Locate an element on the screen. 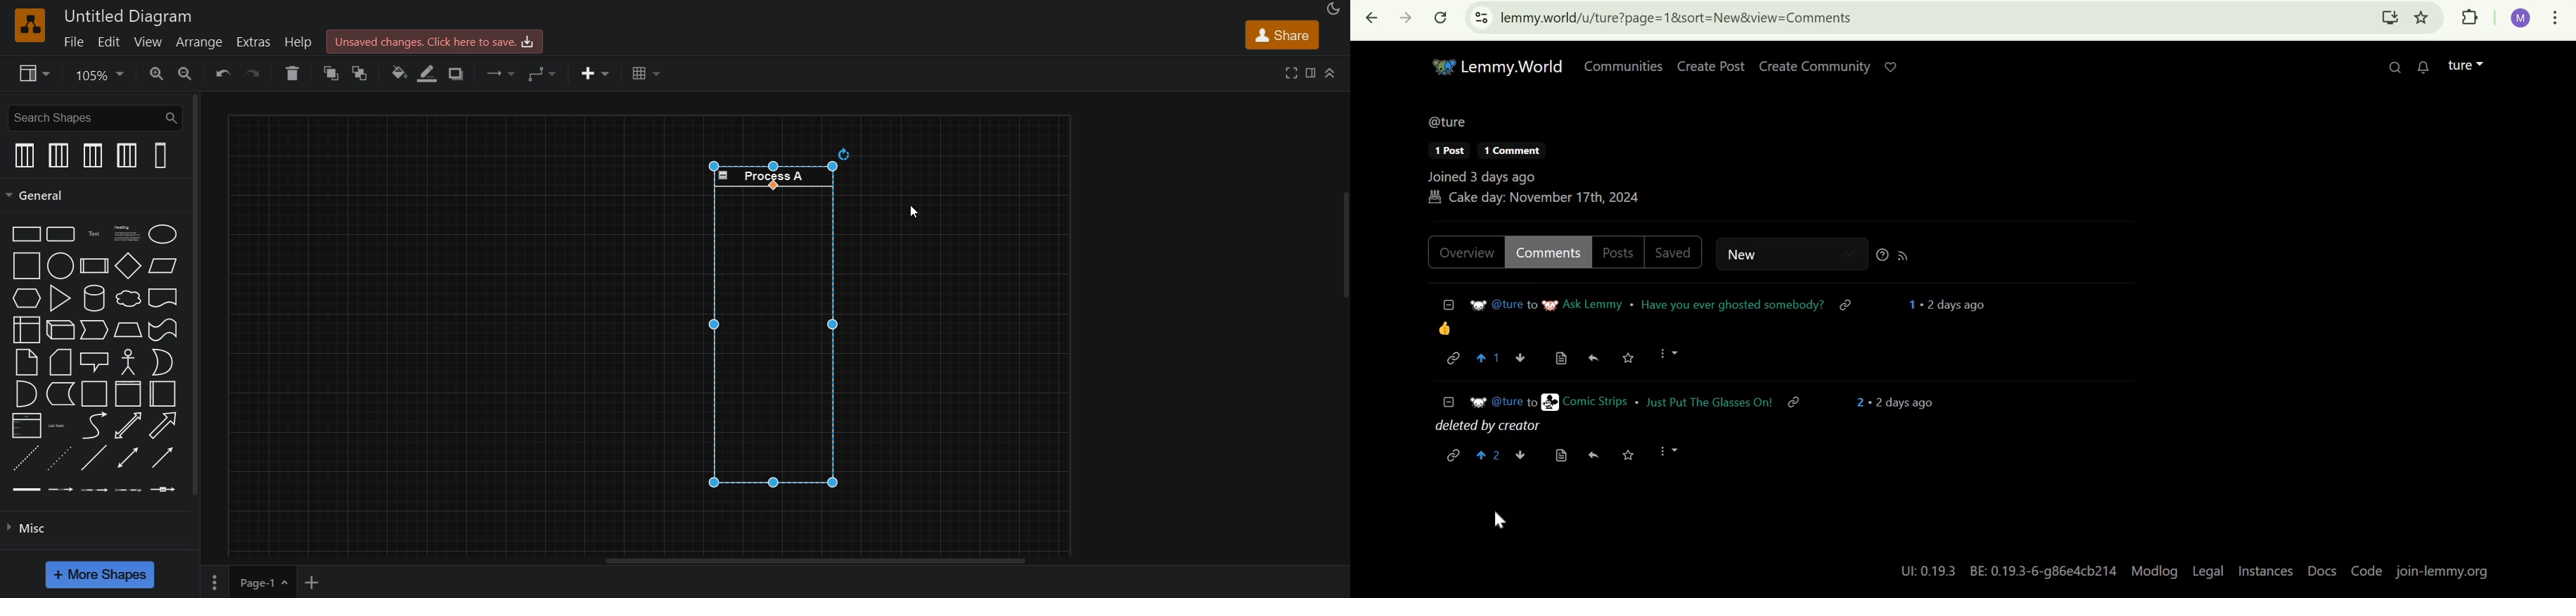 This screenshot has height=616, width=2576. tape is located at coordinates (163, 331).